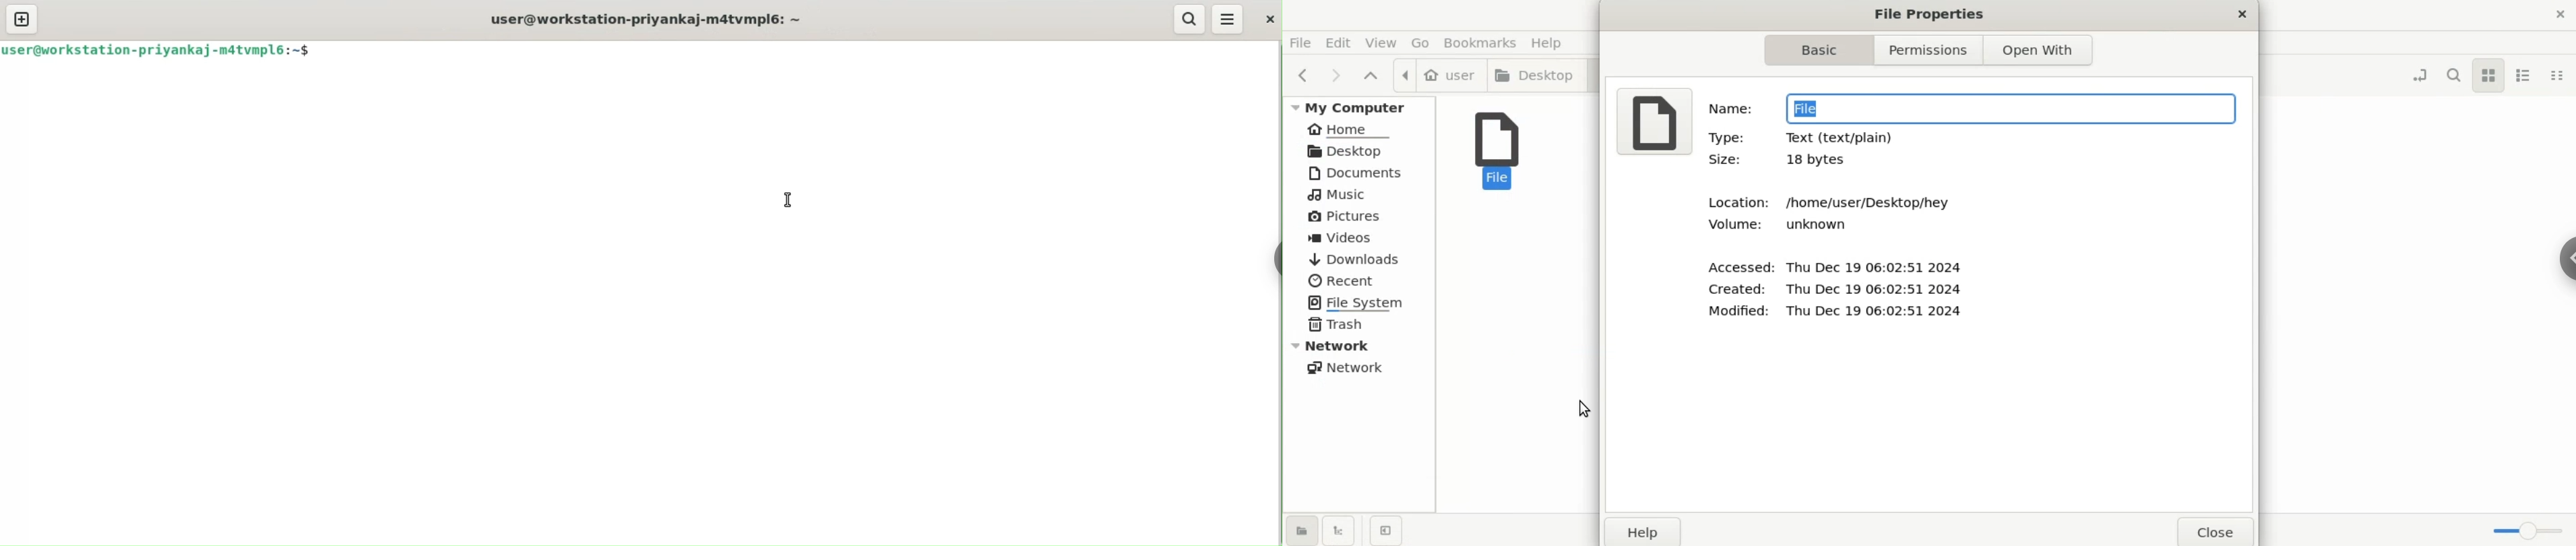 This screenshot has width=2576, height=560. I want to click on show places, so click(1300, 531).